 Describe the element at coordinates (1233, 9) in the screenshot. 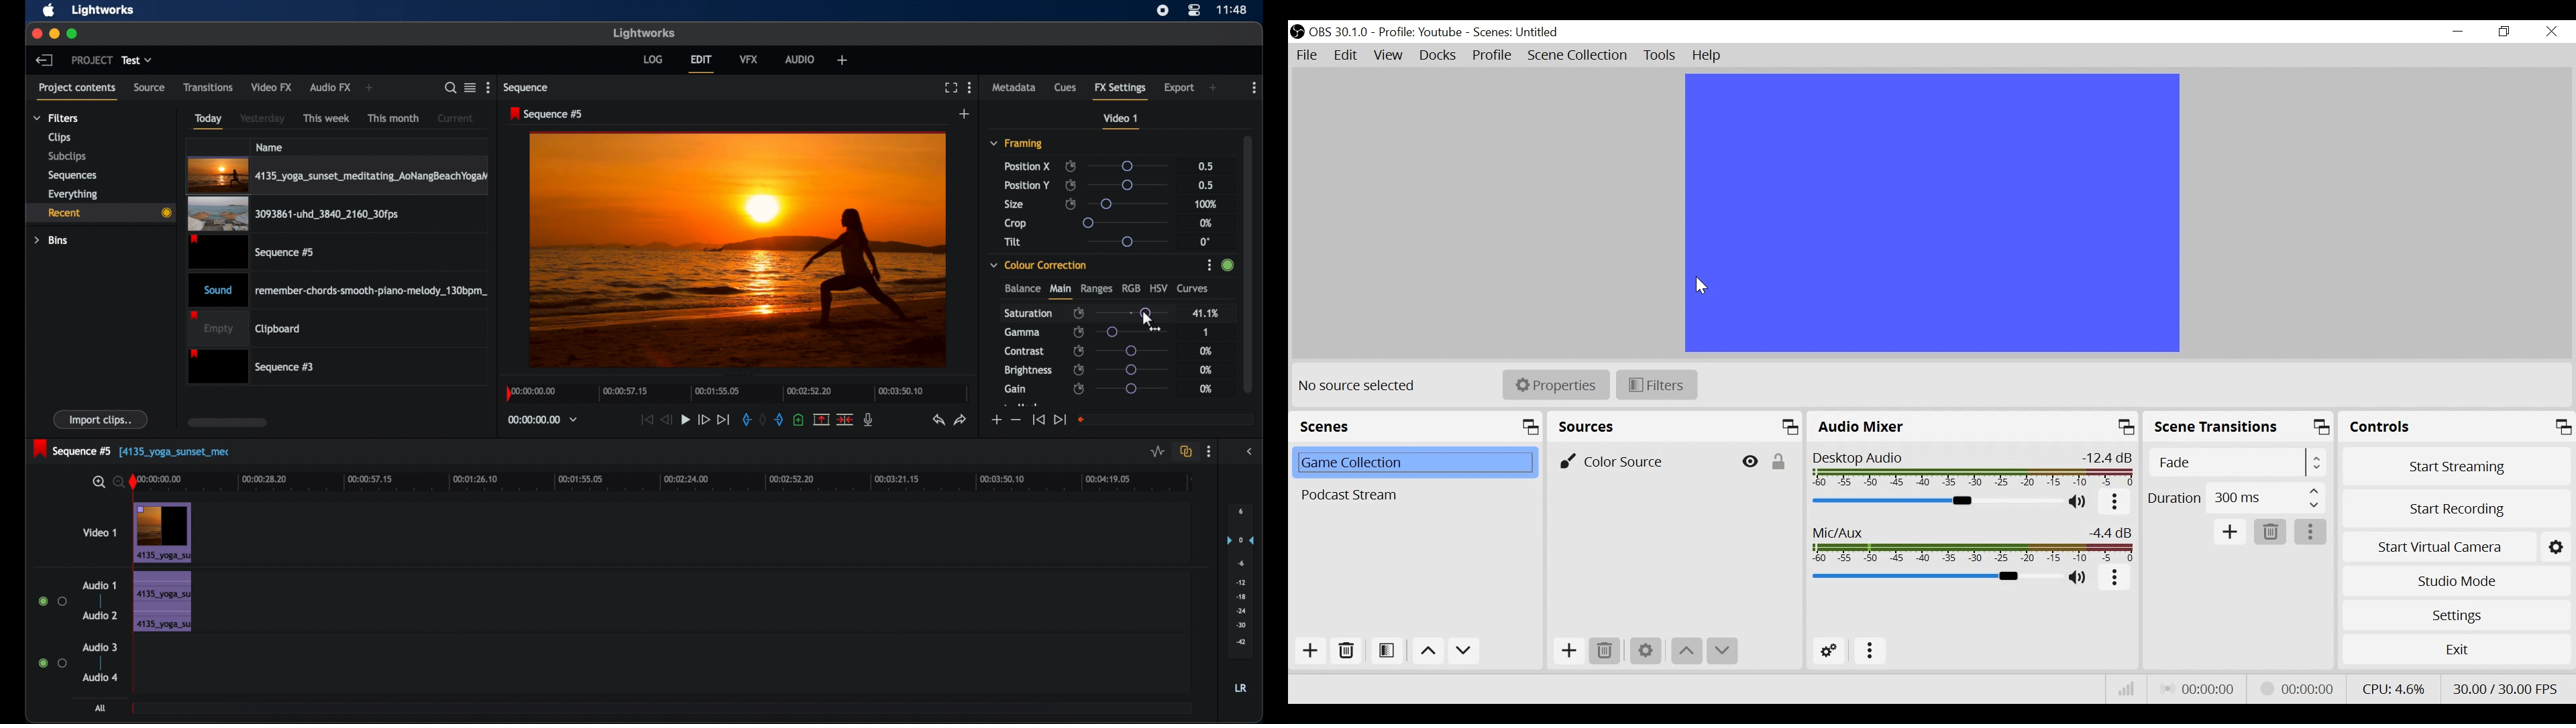

I see `time` at that location.